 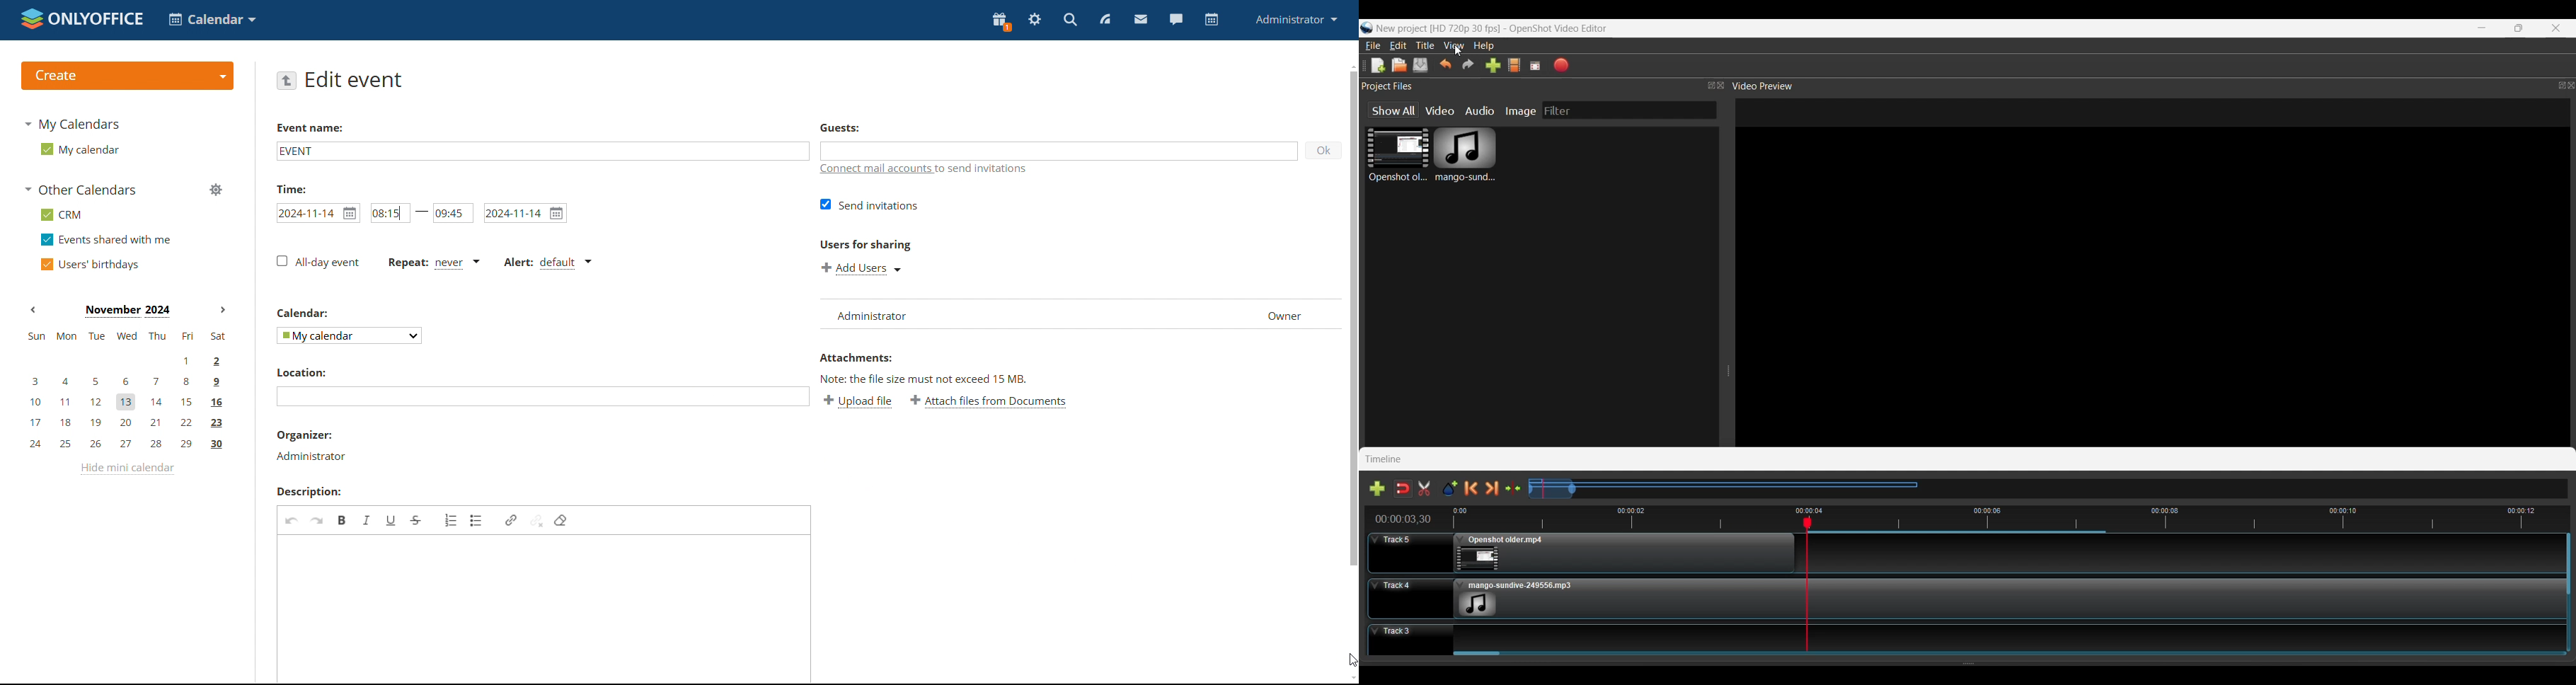 What do you see at coordinates (1961, 554) in the screenshot?
I see `Track 5` at bounding box center [1961, 554].